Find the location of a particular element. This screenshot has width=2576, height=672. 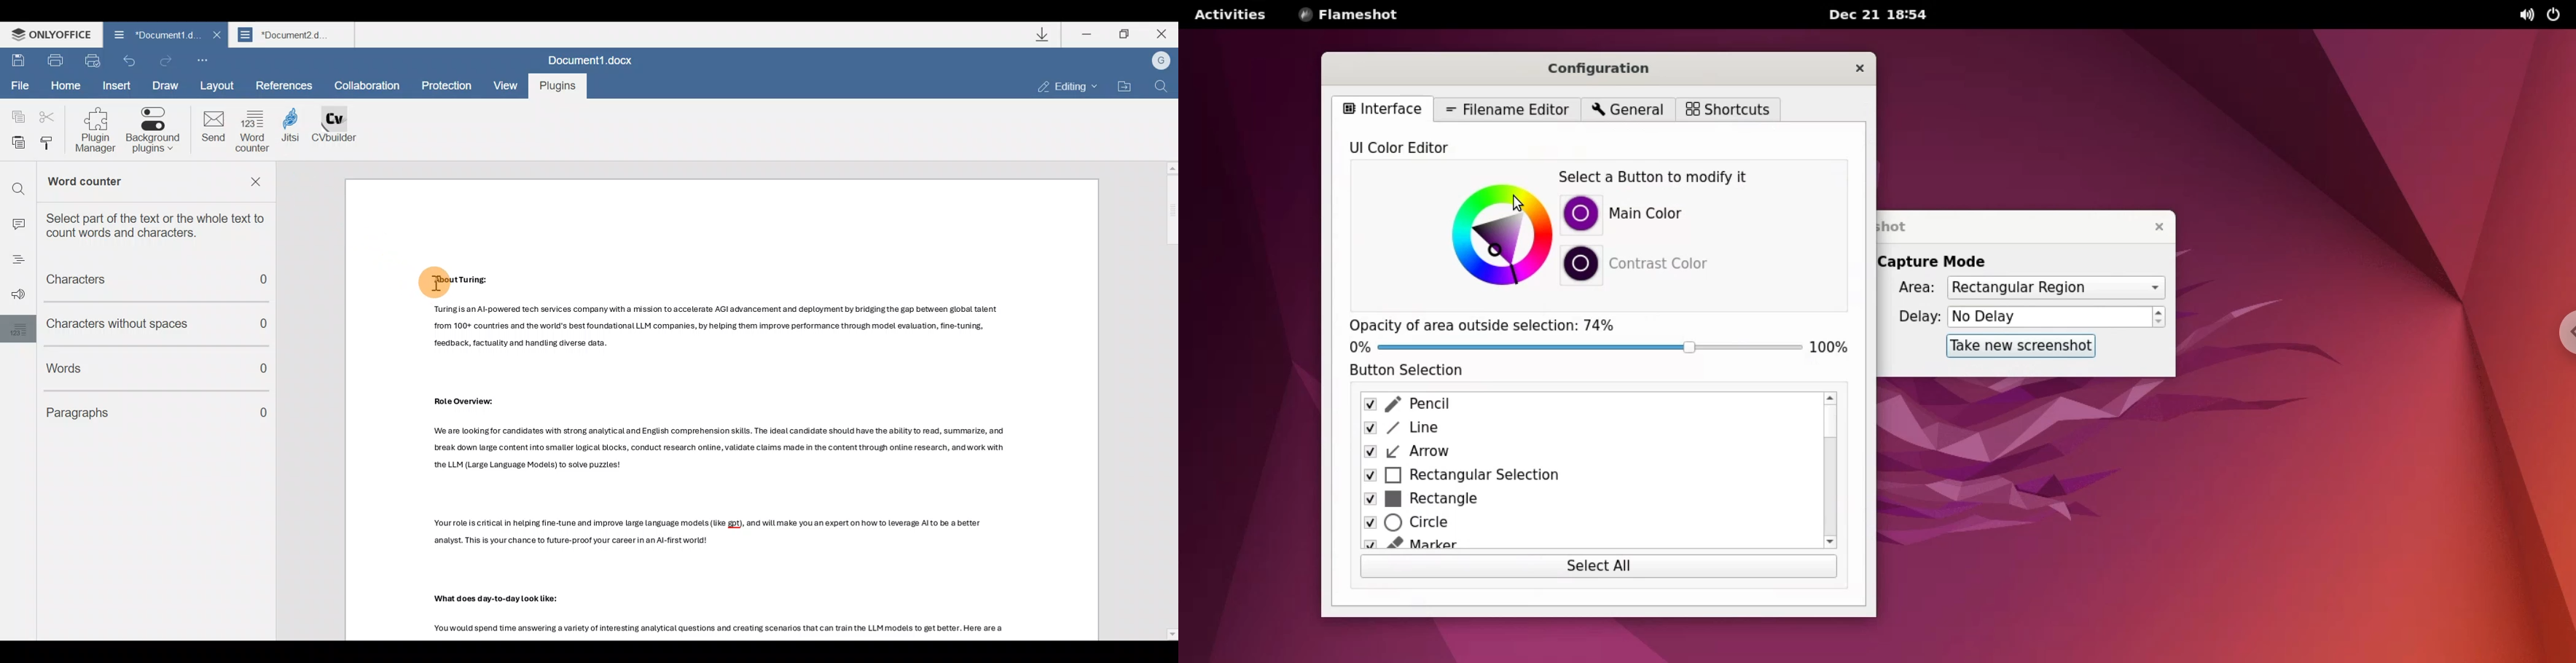

Remove is located at coordinates (259, 185).